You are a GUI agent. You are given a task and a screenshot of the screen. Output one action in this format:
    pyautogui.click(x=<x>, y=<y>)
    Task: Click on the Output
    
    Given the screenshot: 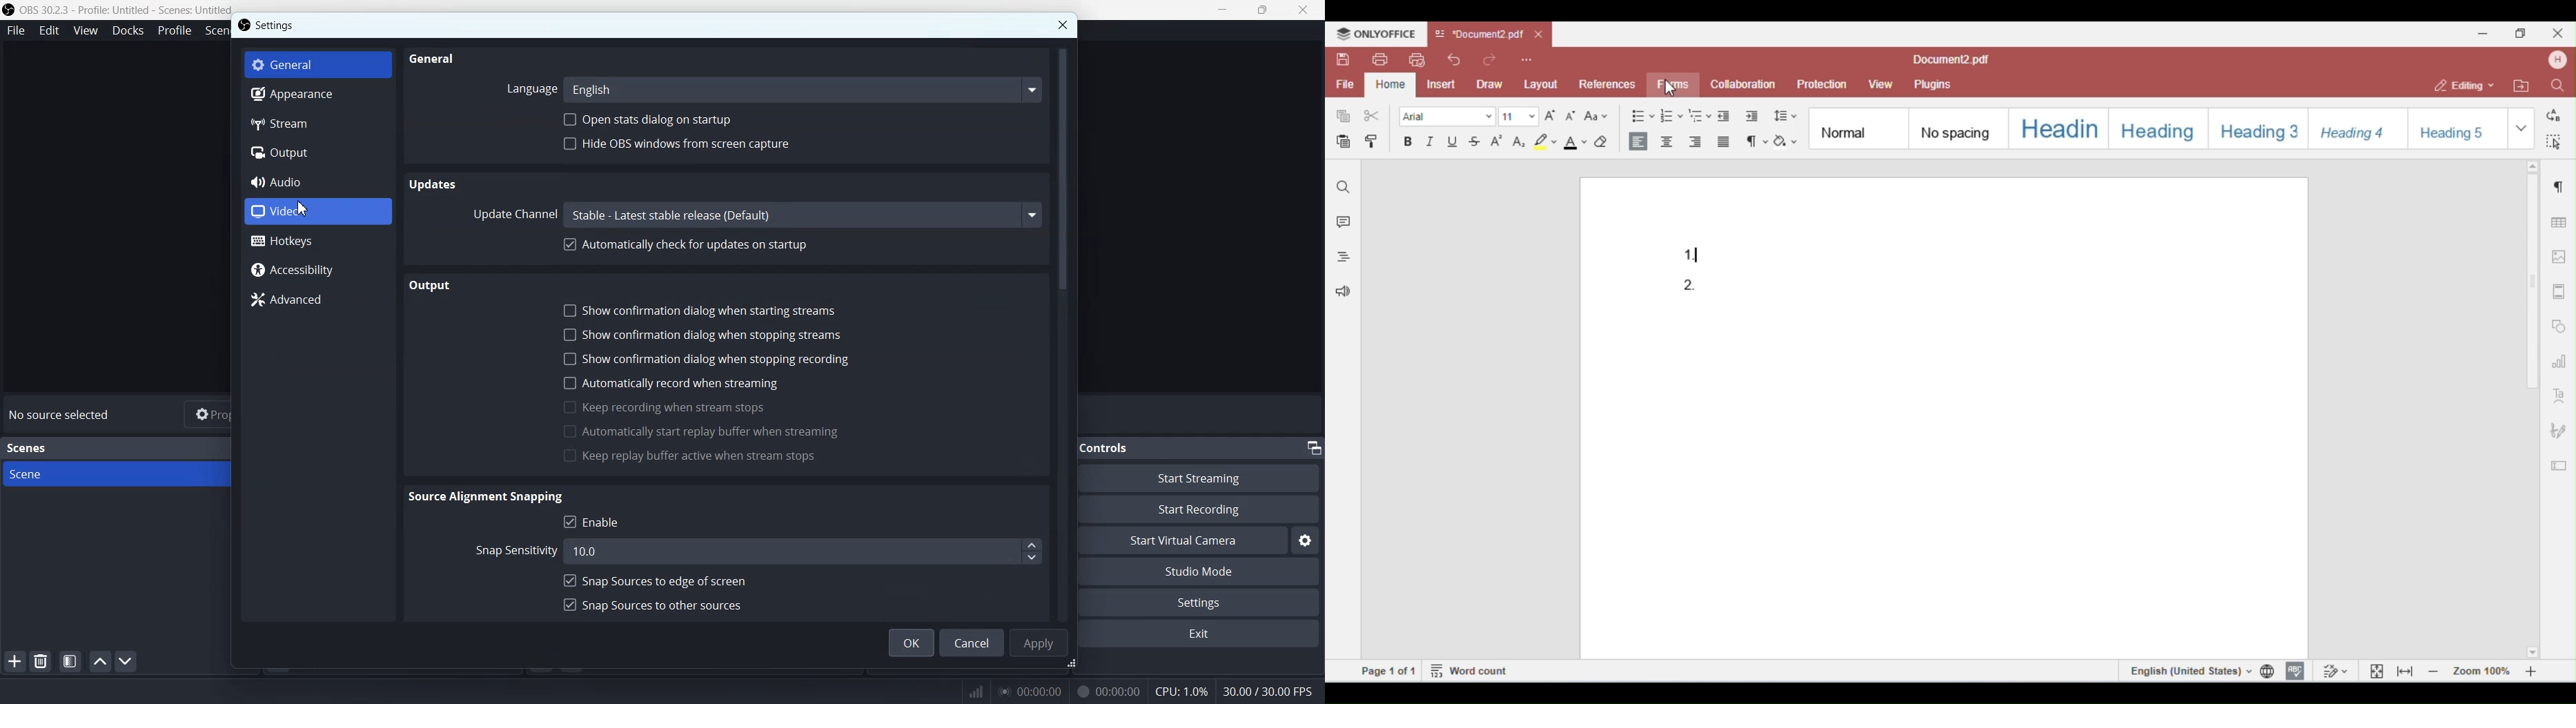 What is the action you would take?
    pyautogui.click(x=317, y=153)
    